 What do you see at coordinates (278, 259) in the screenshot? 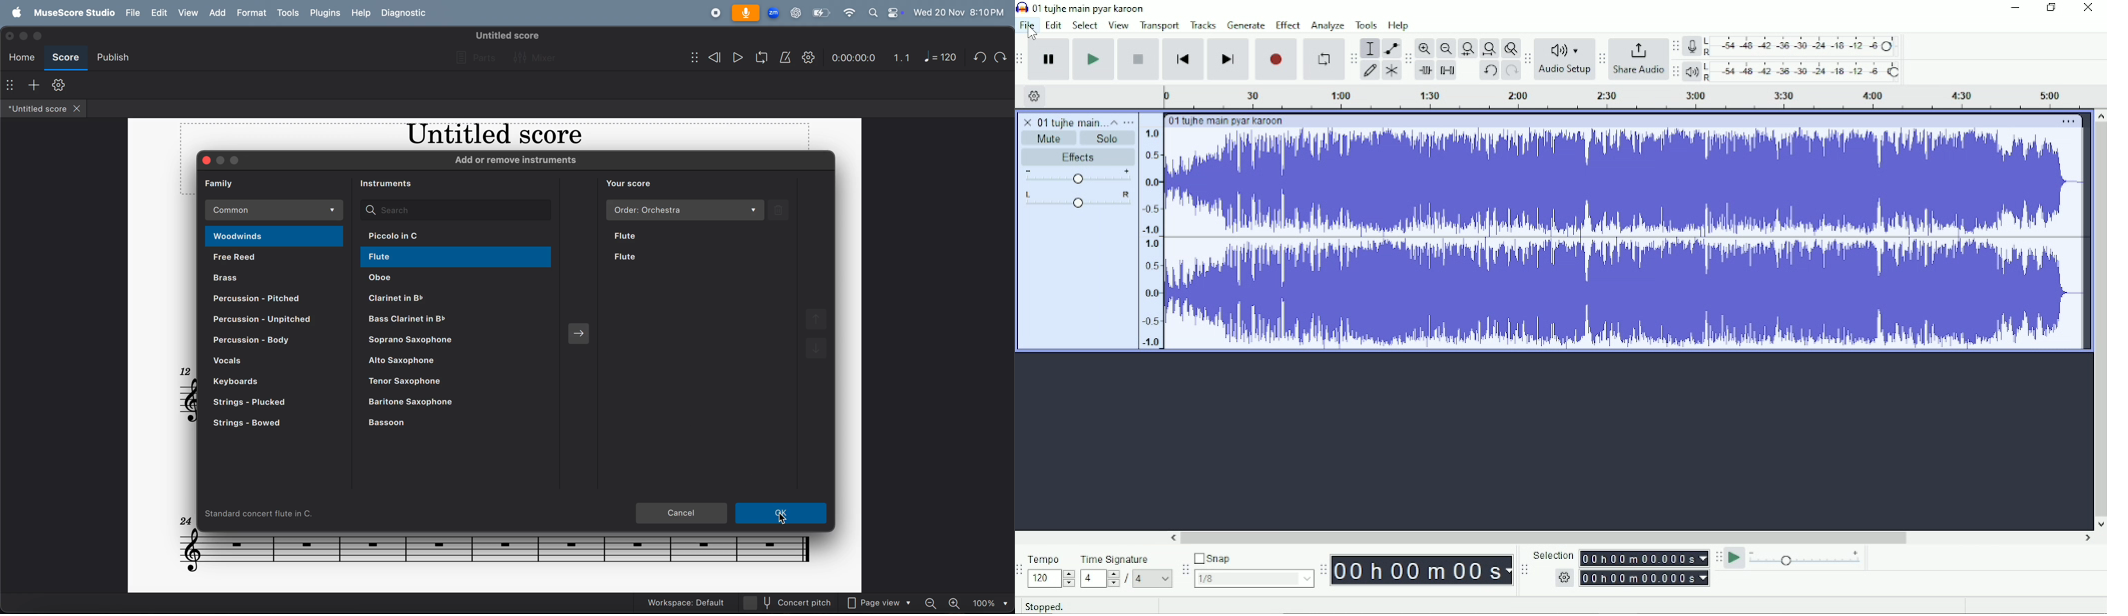
I see `free reed` at bounding box center [278, 259].